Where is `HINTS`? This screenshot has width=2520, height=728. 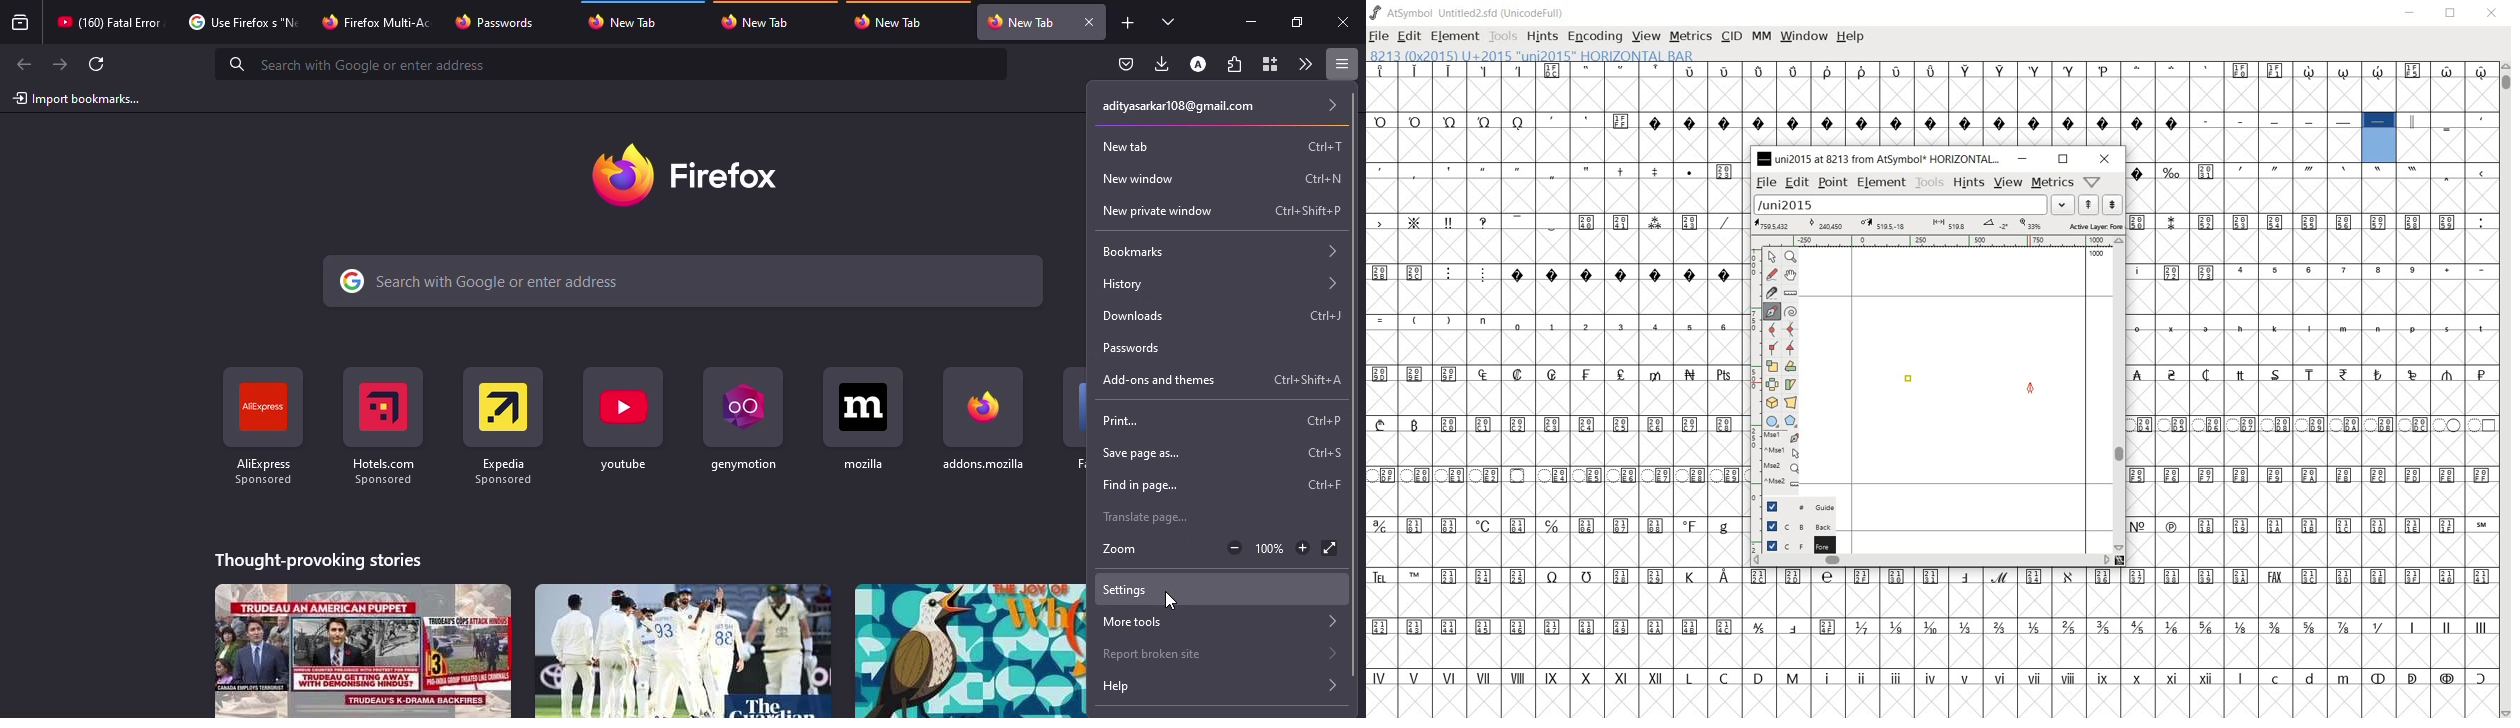
HINTS is located at coordinates (1544, 37).